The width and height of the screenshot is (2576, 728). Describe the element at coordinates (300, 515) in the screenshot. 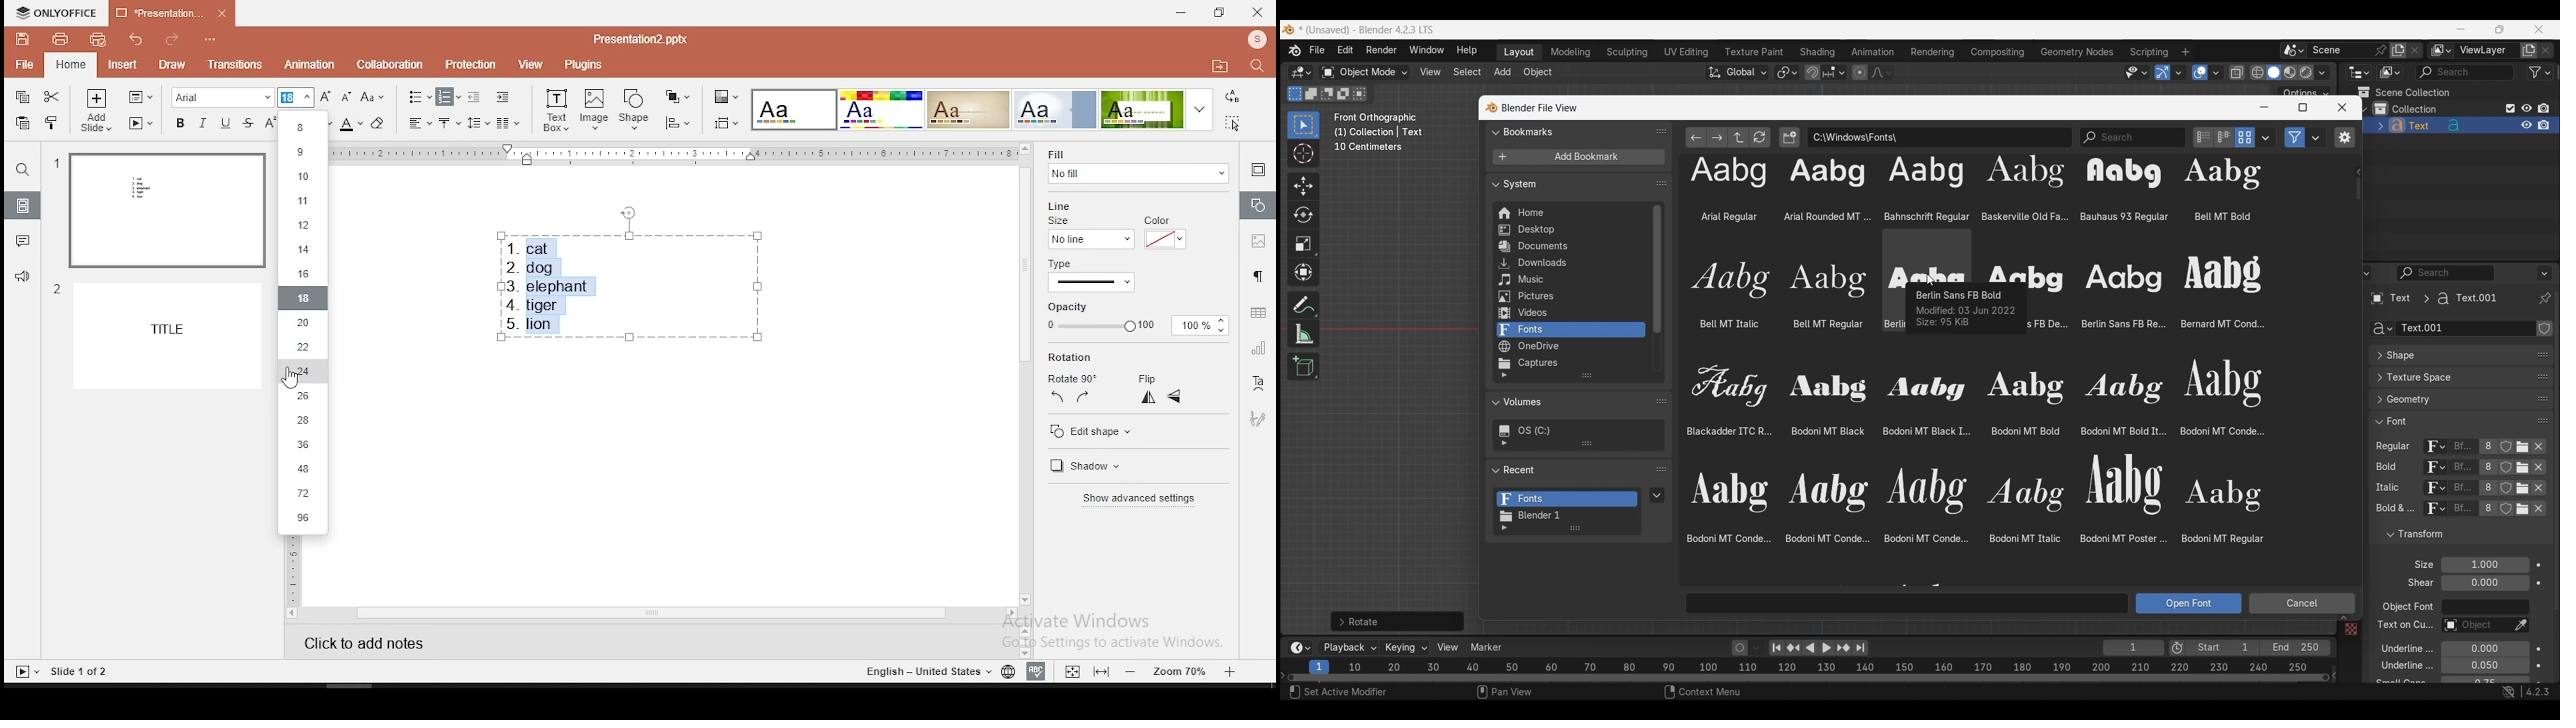

I see `96` at that location.